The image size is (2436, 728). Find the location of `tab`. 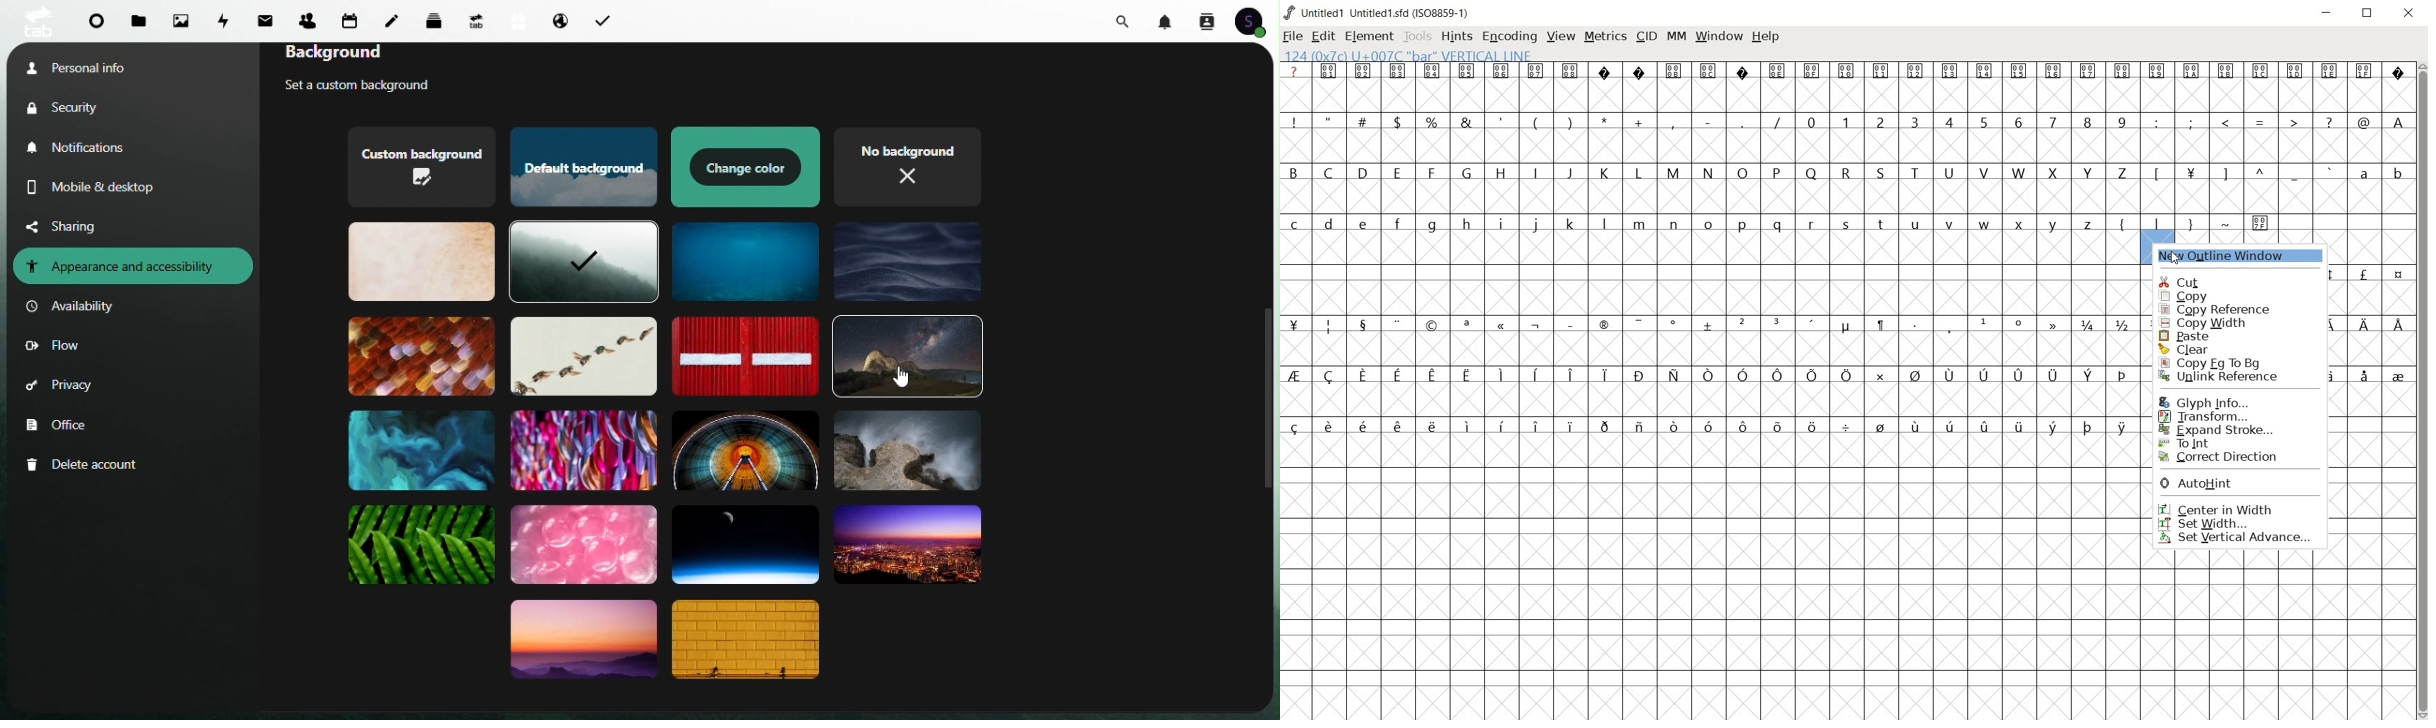

tab is located at coordinates (35, 21).